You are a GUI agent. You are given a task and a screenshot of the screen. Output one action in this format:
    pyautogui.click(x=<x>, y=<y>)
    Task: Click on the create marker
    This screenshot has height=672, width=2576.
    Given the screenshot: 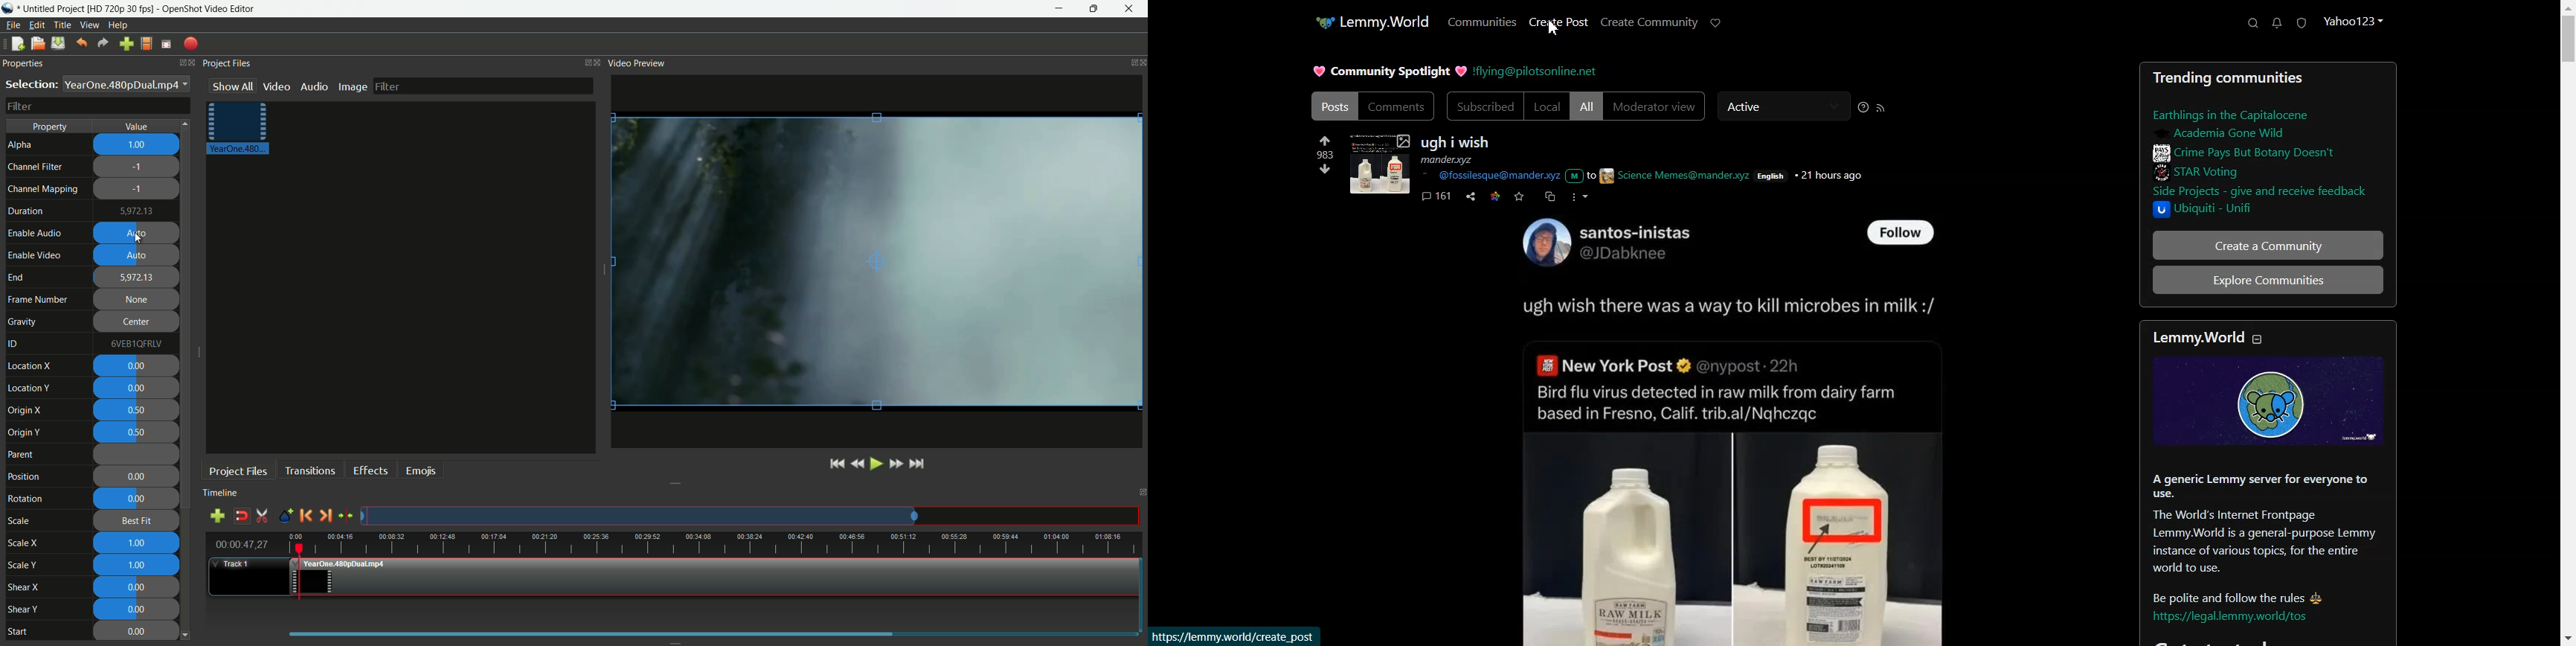 What is the action you would take?
    pyautogui.click(x=285, y=514)
    